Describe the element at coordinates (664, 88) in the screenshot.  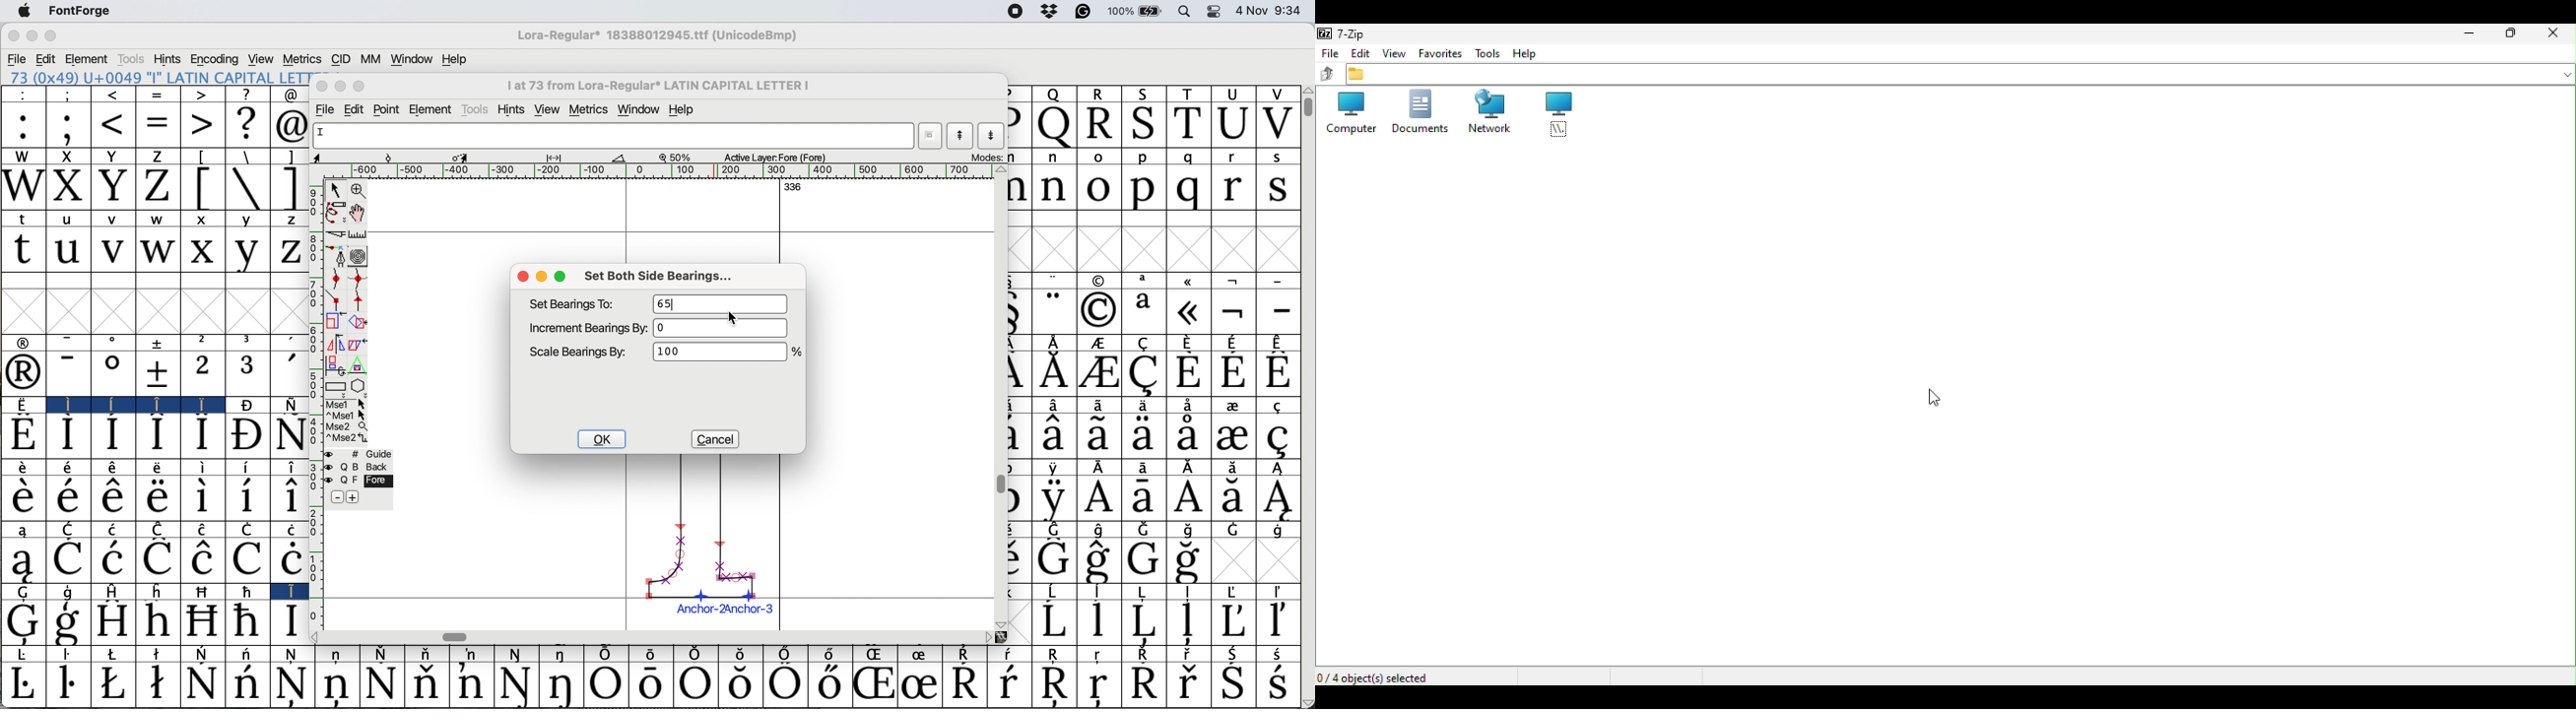
I see `I at 73from Lora-Regular* LATIN CAPITAL LETTER I` at that location.